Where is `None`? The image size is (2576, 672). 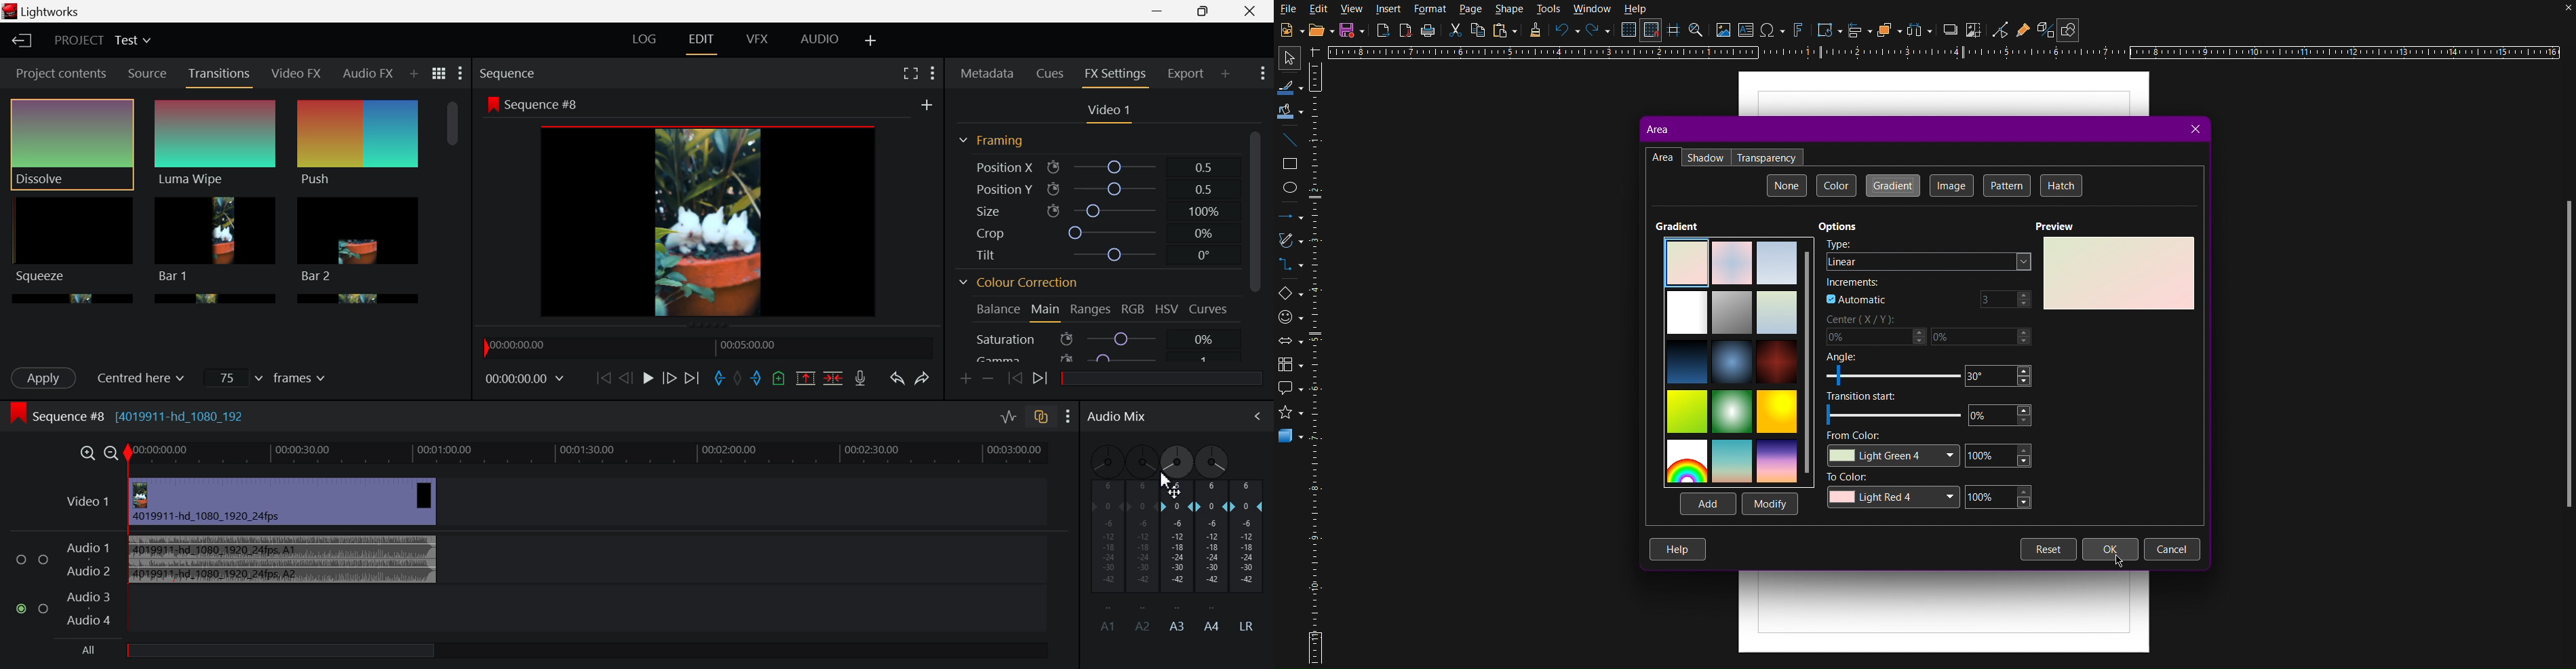
None is located at coordinates (1787, 185).